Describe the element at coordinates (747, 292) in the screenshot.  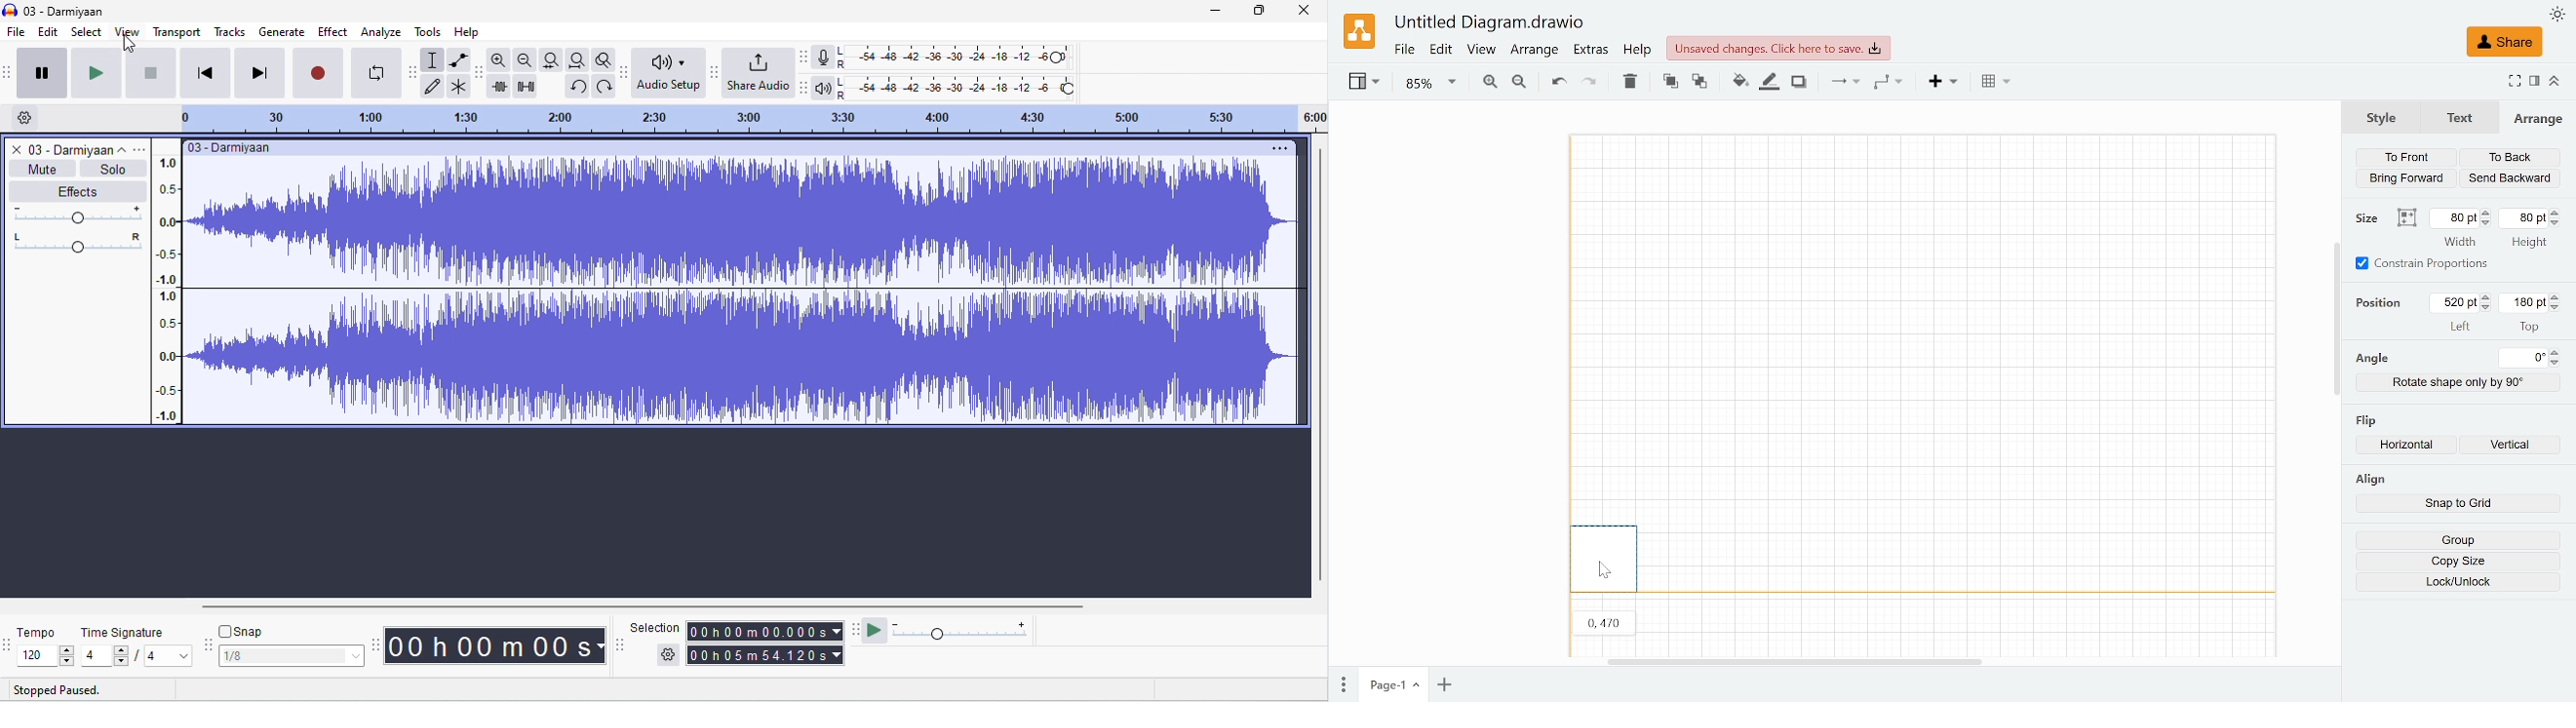
I see `waveform` at that location.